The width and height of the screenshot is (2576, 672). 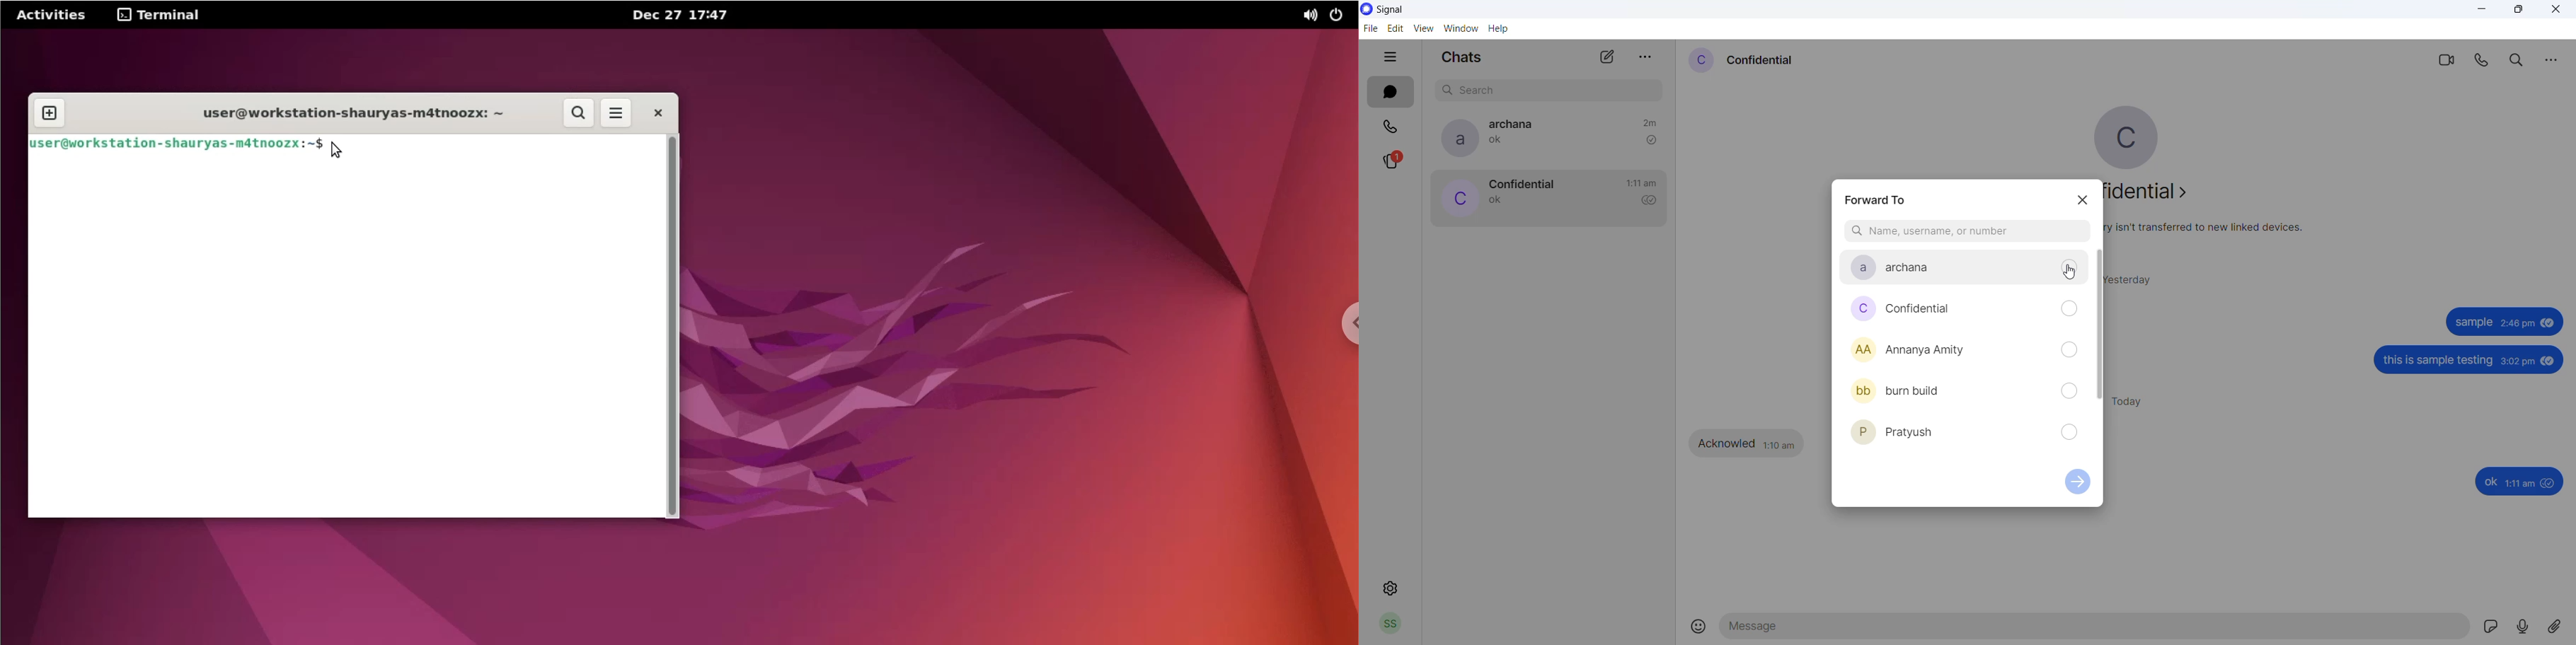 What do you see at coordinates (2516, 325) in the screenshot?
I see `2:46 pm` at bounding box center [2516, 325].